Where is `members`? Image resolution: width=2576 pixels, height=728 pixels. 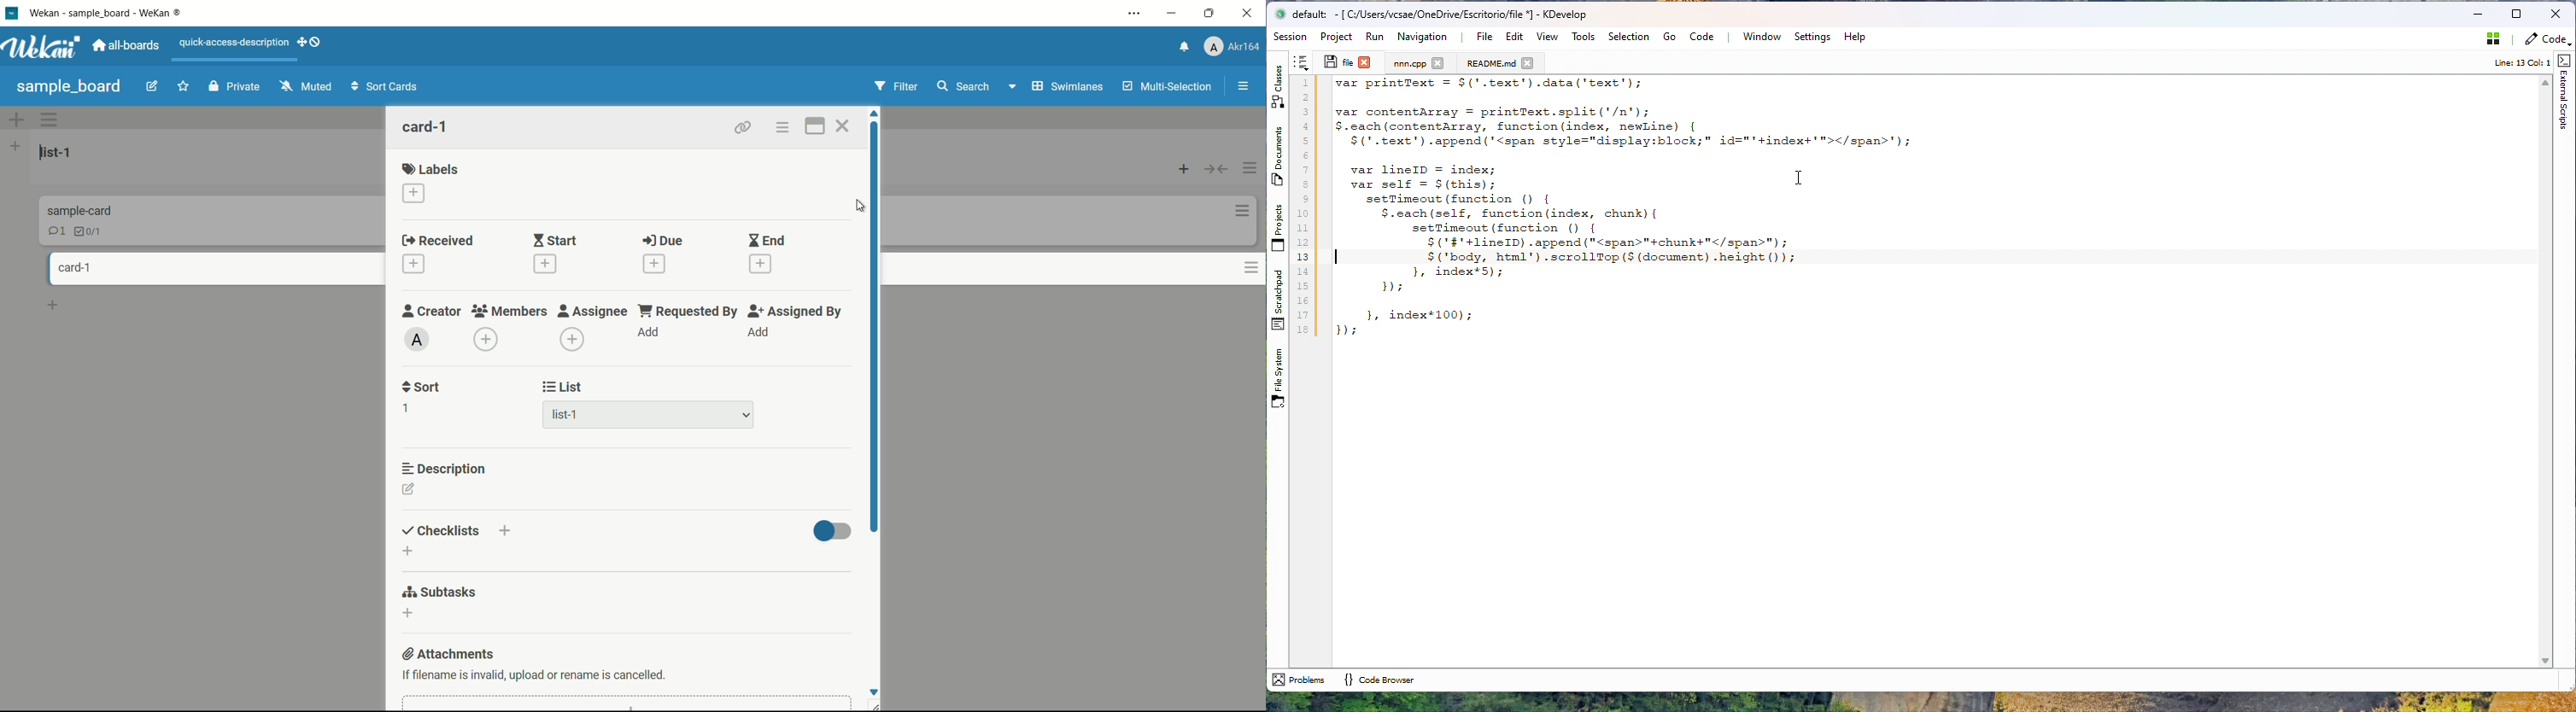
members is located at coordinates (510, 311).